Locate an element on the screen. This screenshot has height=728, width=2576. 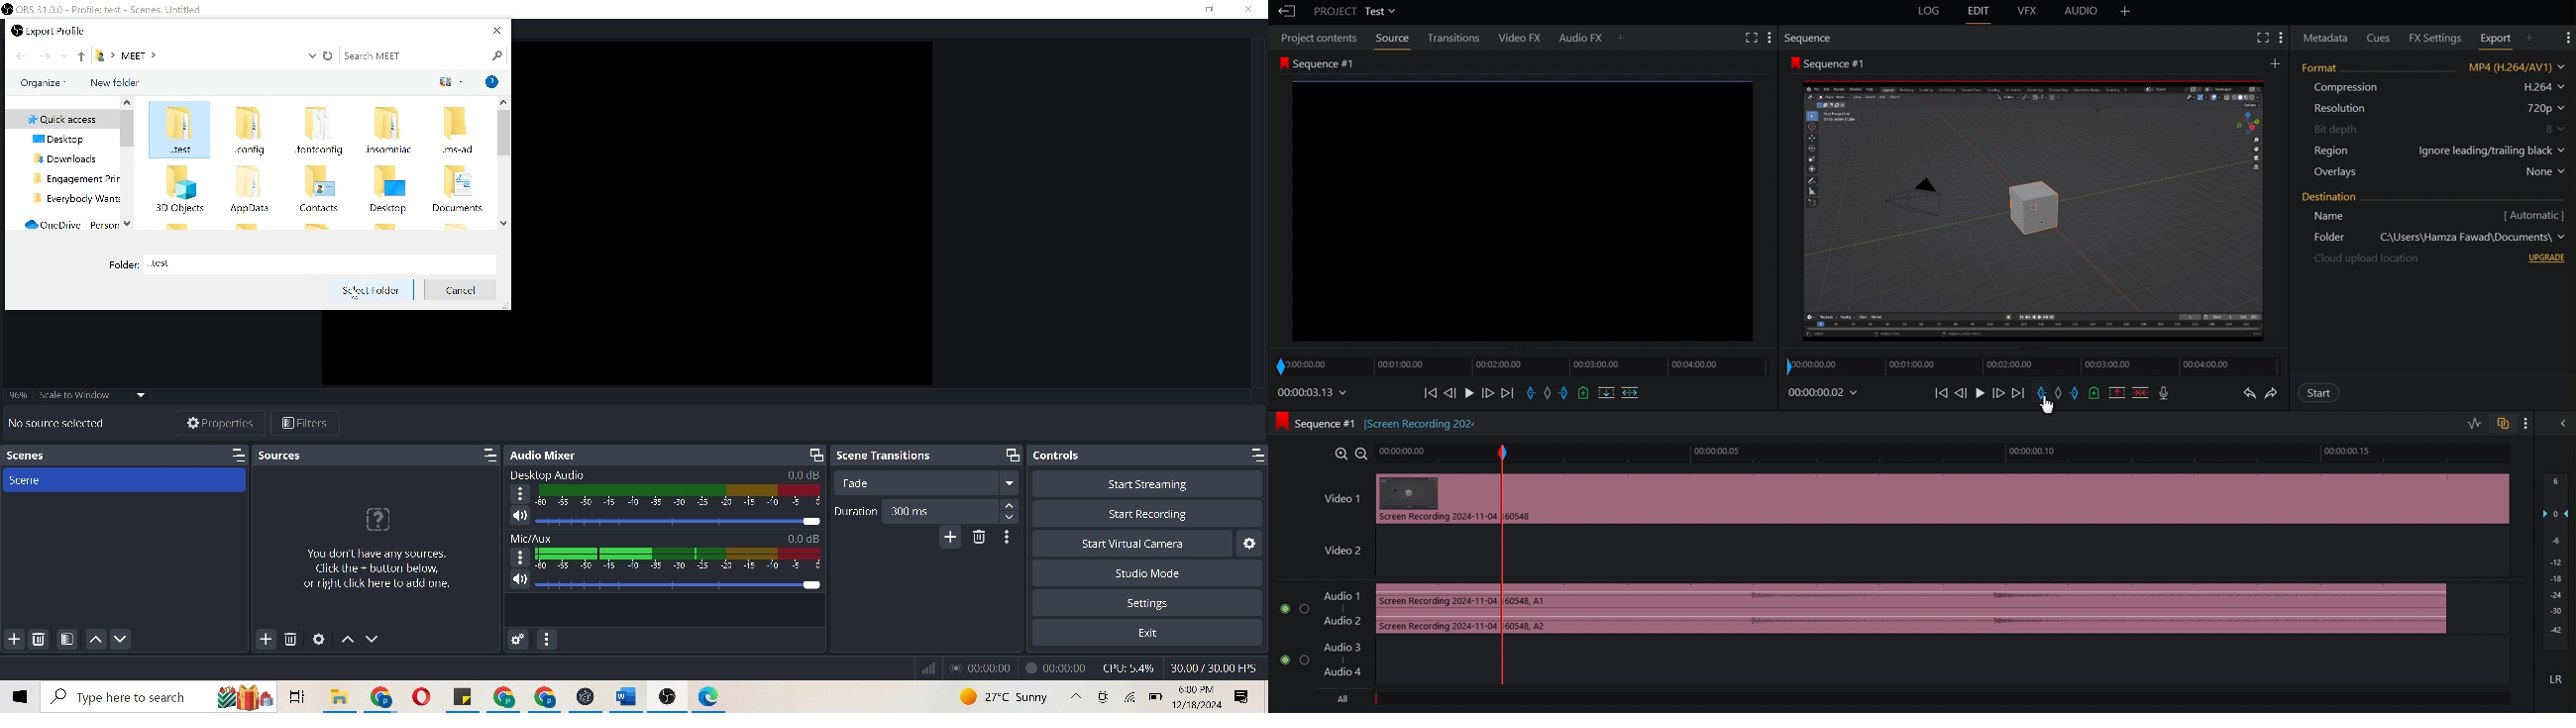
remove is located at coordinates (39, 637).